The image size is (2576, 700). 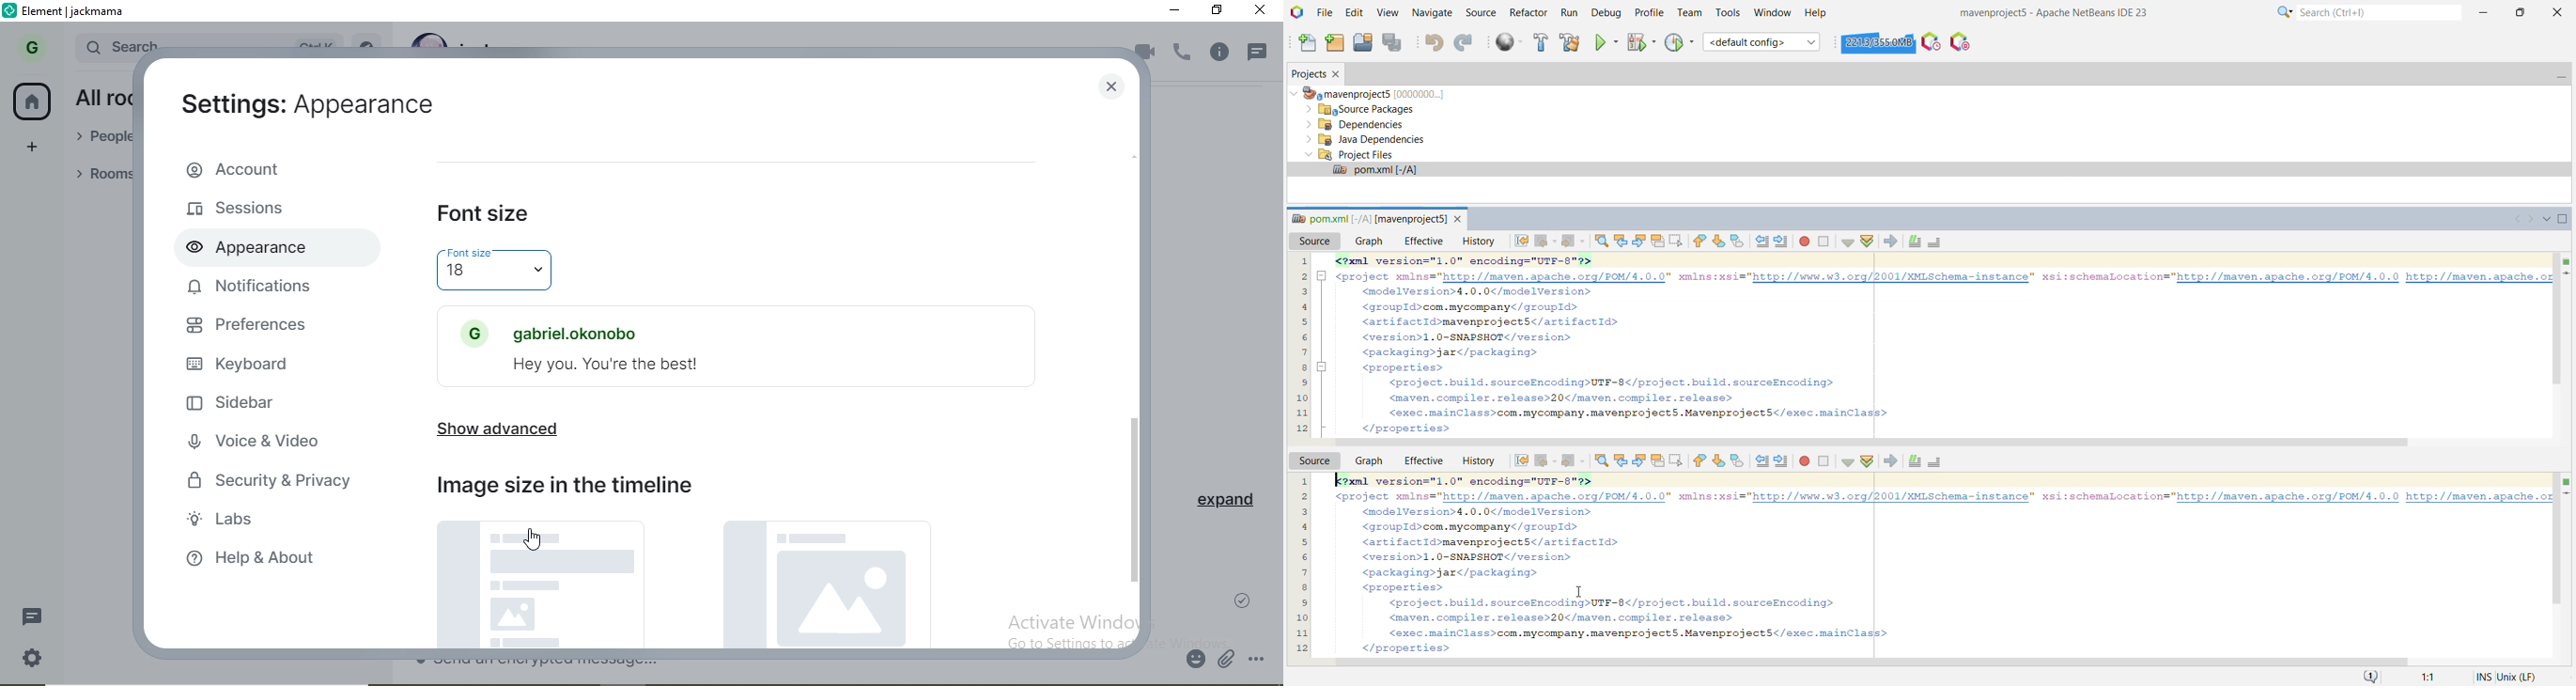 I want to click on Scroll , so click(x=1876, y=443).